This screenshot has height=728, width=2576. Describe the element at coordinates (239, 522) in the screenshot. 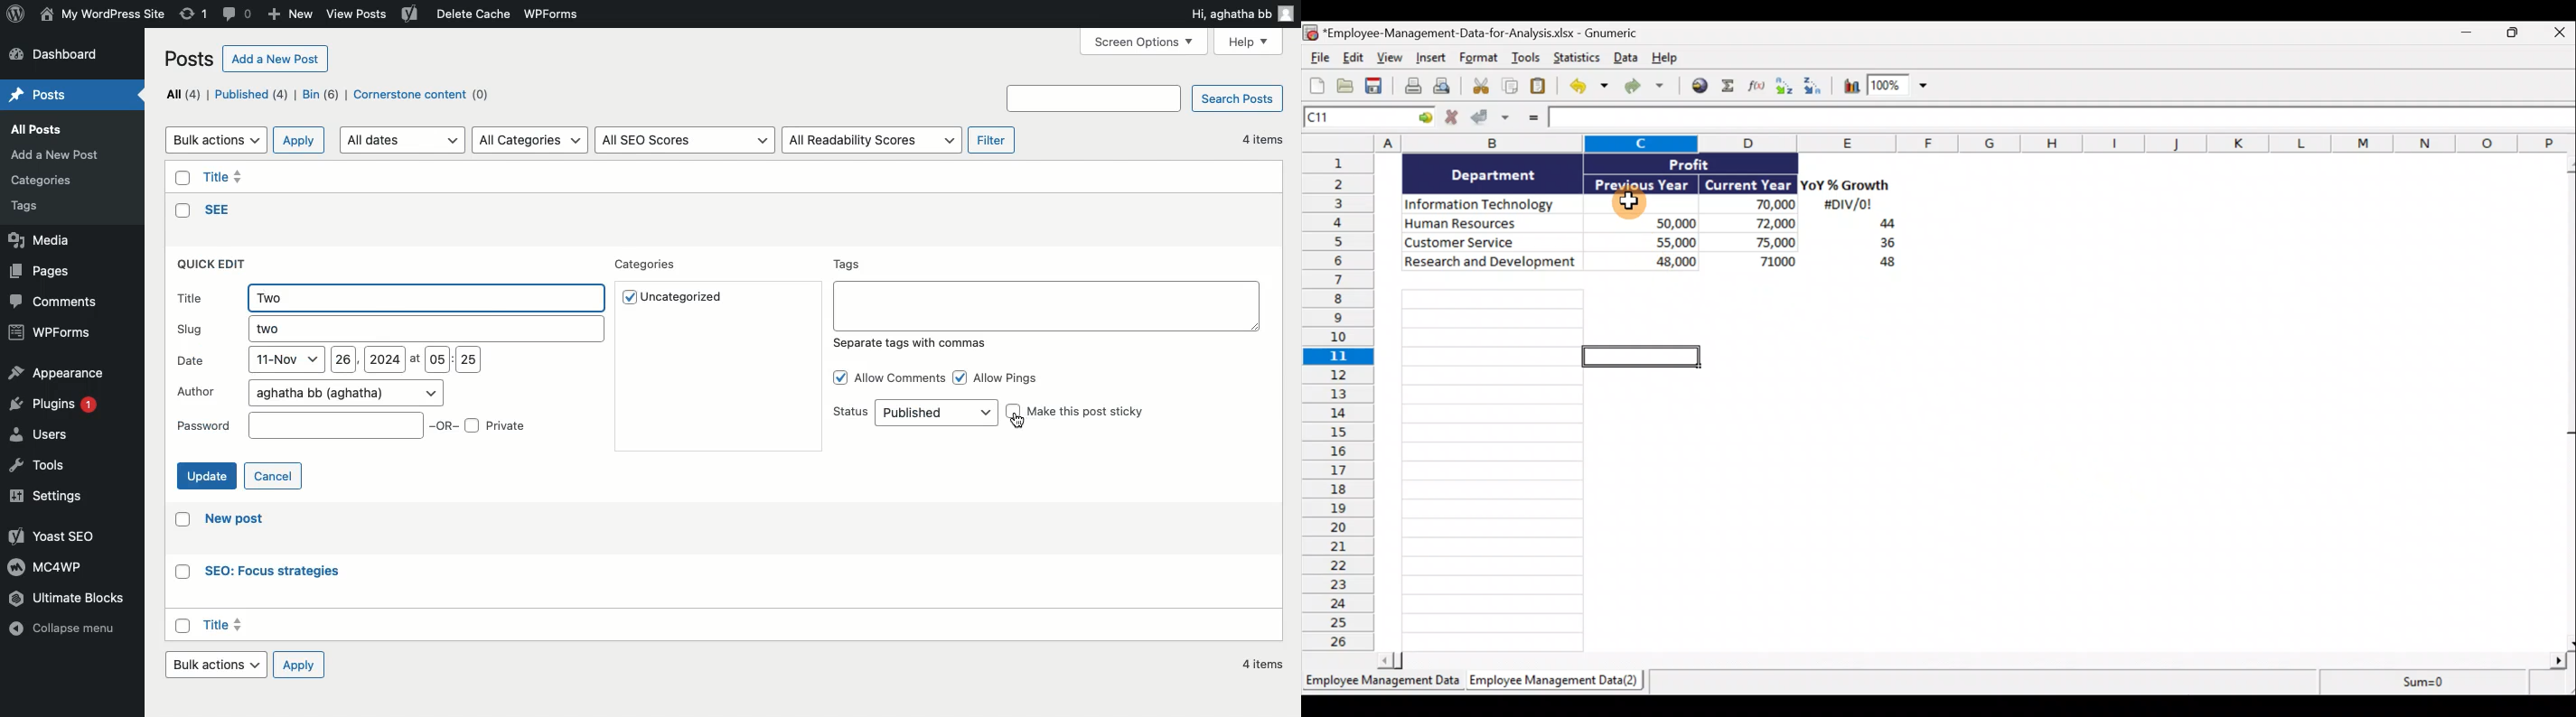

I see `New post` at that location.